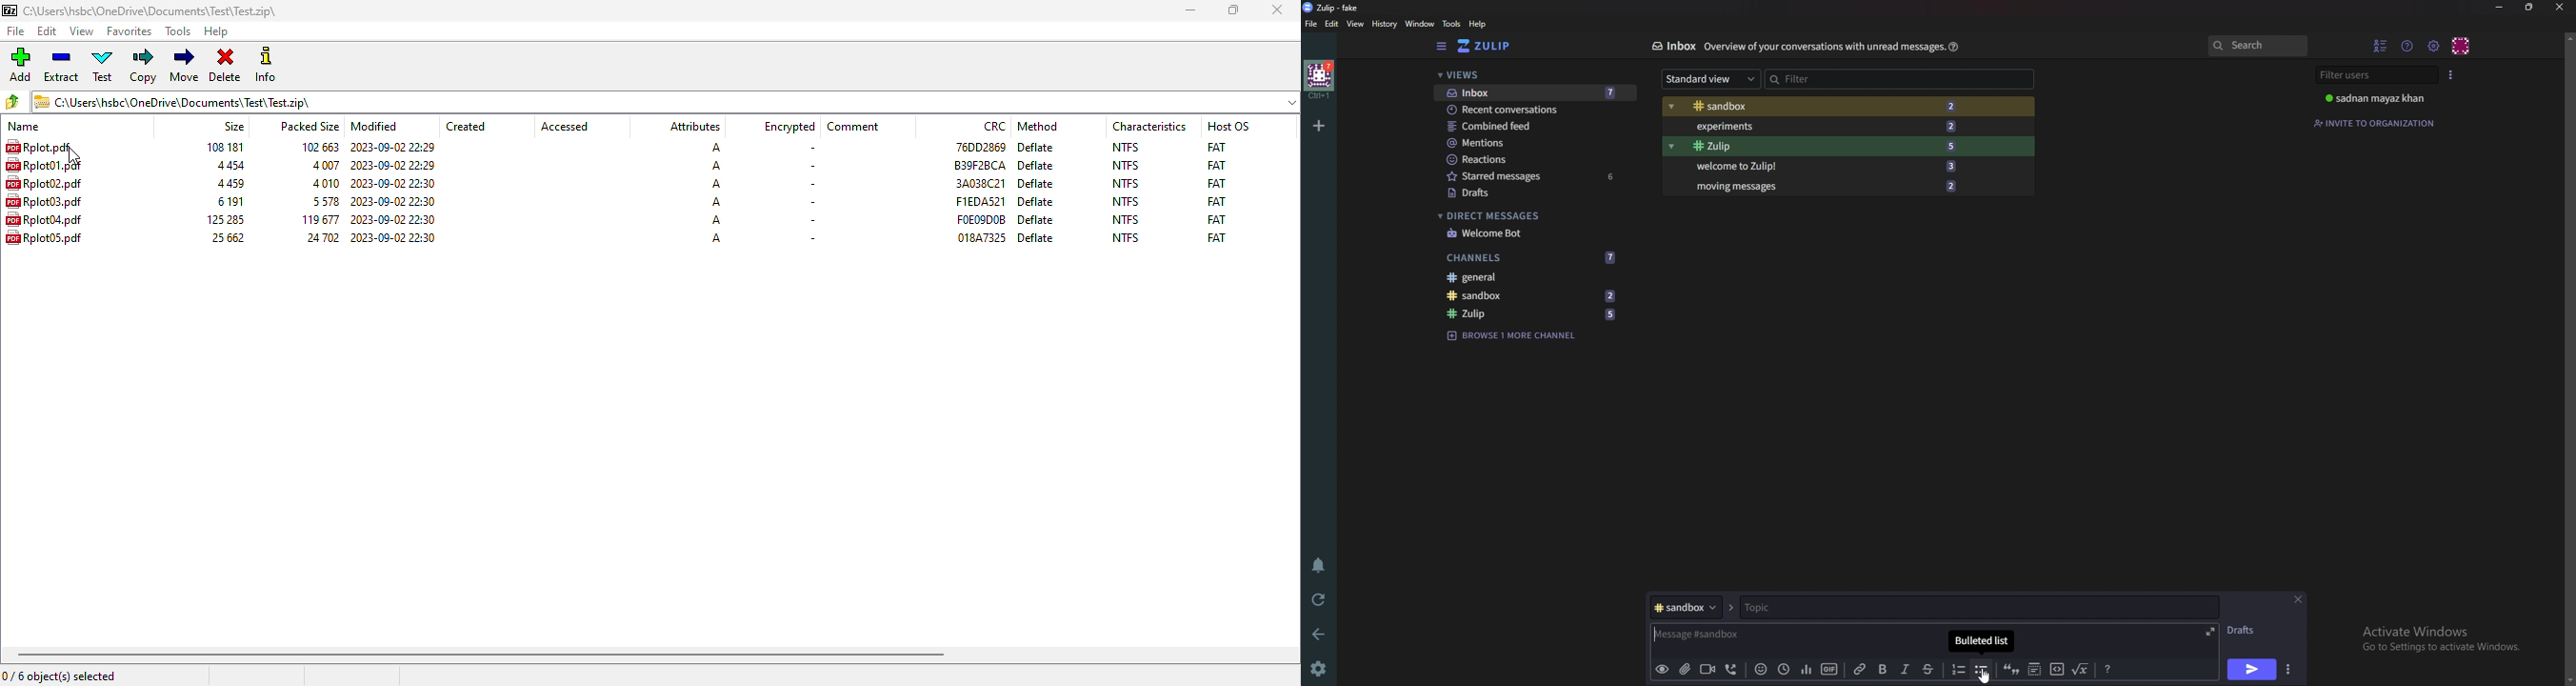  What do you see at coordinates (1216, 237) in the screenshot?
I see `FAT` at bounding box center [1216, 237].